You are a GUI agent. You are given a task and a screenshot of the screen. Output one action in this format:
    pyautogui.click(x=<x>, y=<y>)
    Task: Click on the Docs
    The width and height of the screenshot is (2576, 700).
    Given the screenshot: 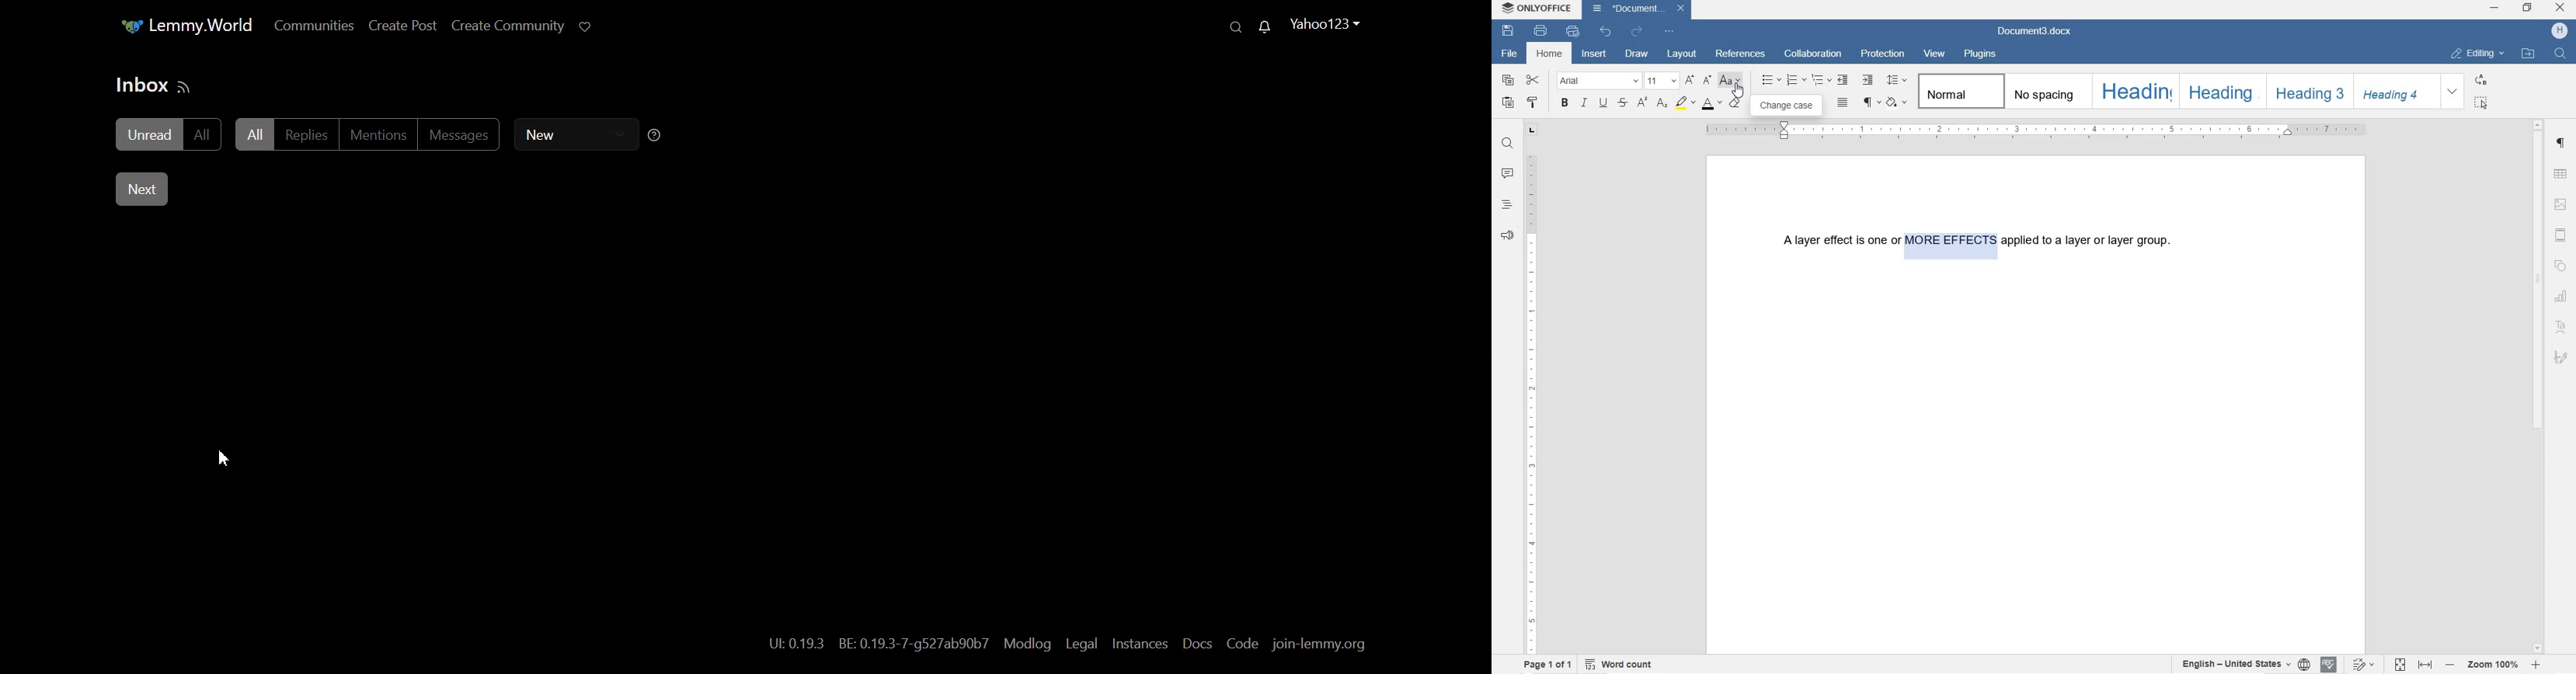 What is the action you would take?
    pyautogui.click(x=1197, y=644)
    